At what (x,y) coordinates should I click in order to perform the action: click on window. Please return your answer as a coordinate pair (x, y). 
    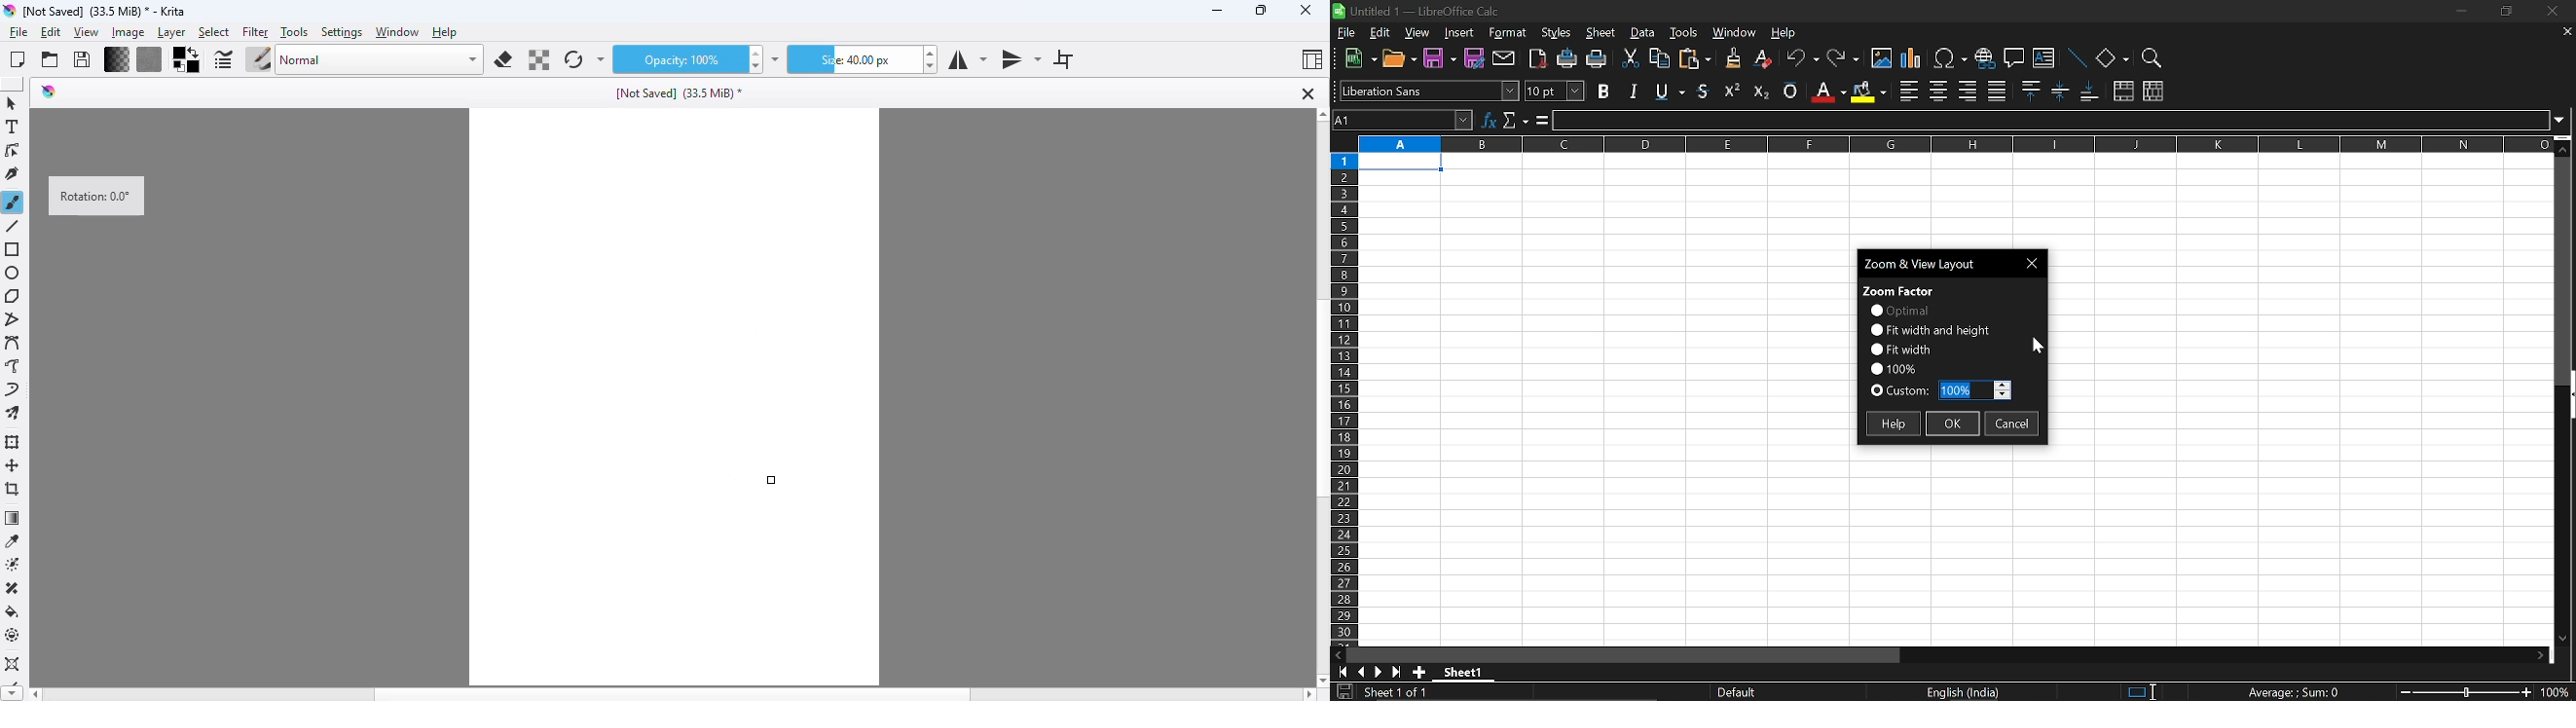
    Looking at the image, I should click on (398, 32).